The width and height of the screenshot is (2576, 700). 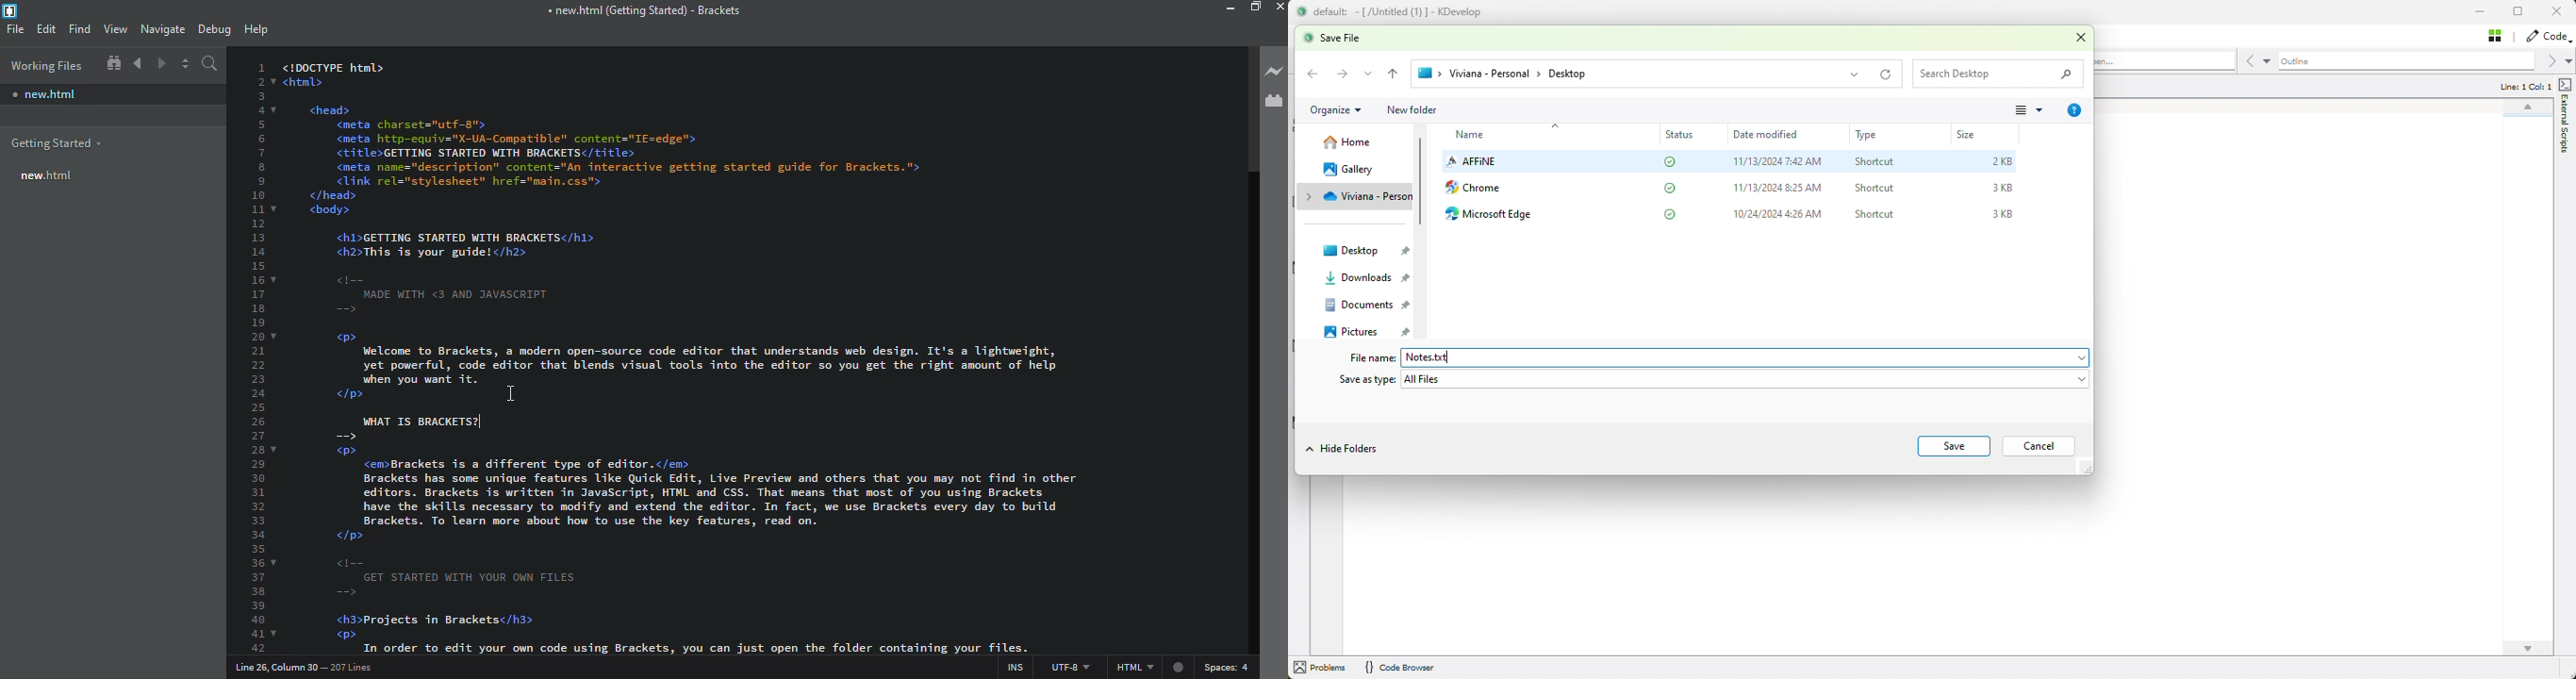 What do you see at coordinates (1473, 163) in the screenshot?
I see `affine` at bounding box center [1473, 163].